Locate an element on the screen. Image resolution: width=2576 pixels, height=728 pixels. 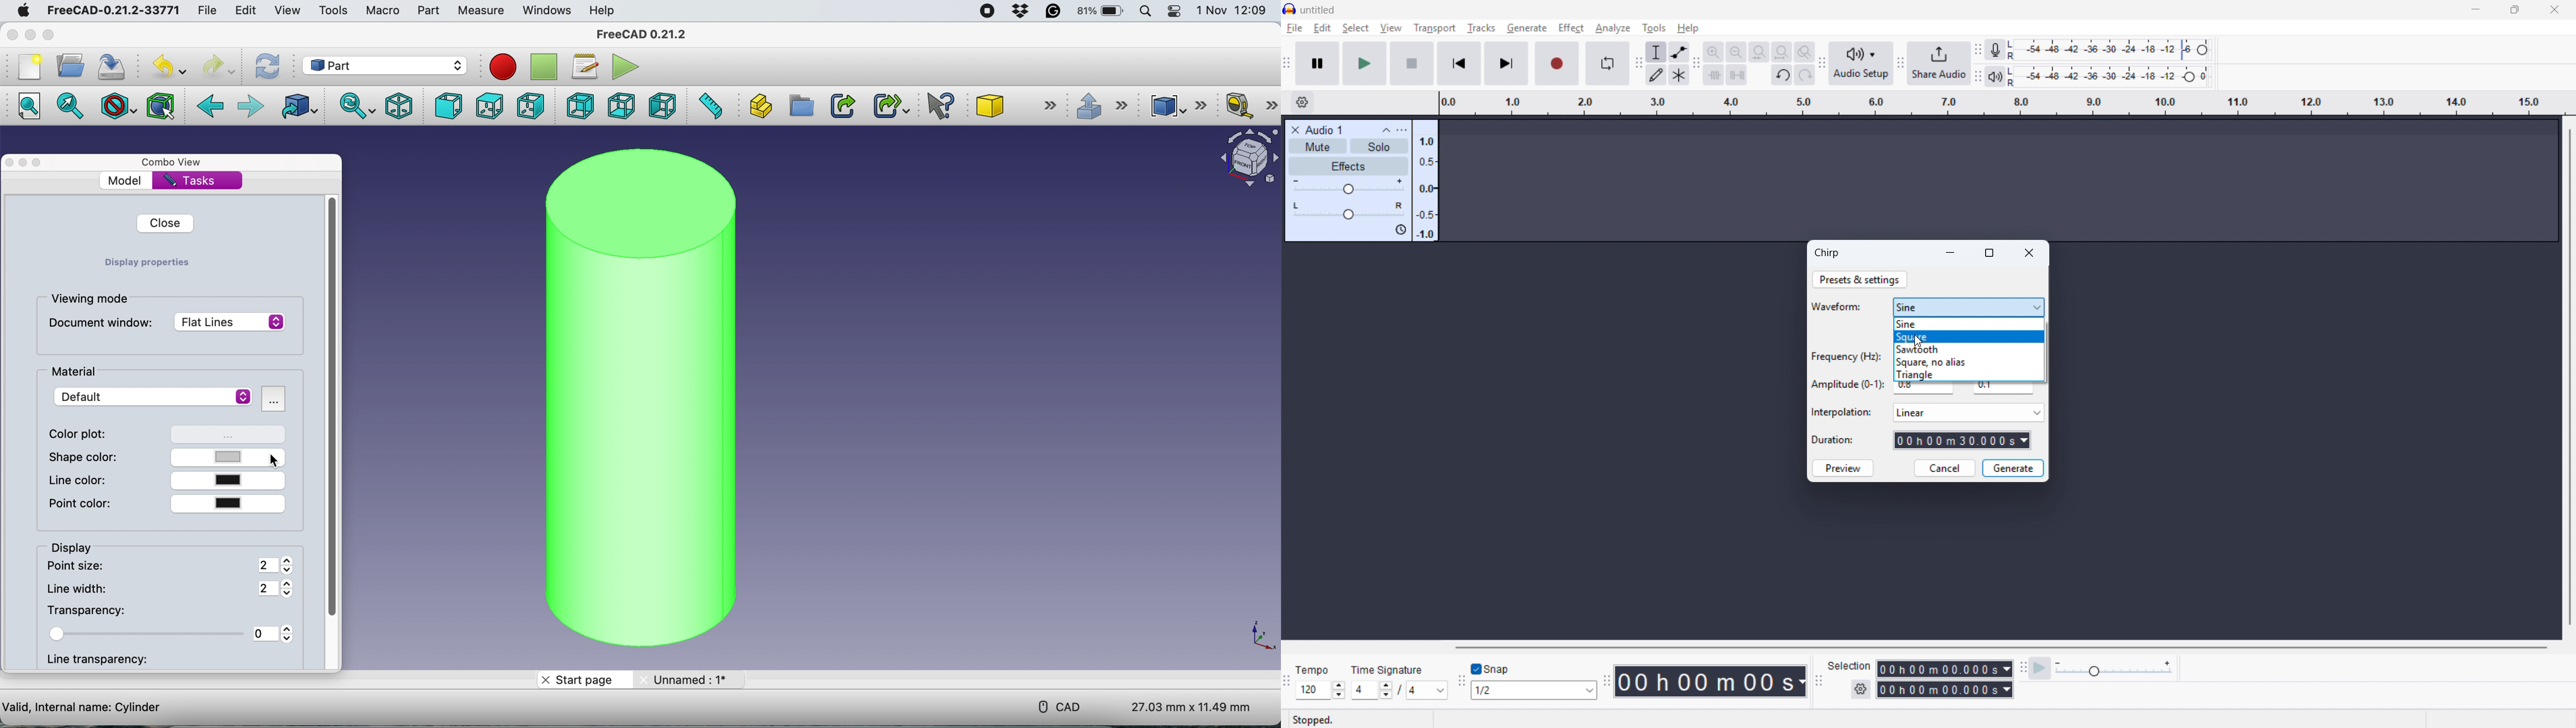
Audio setup  is located at coordinates (1862, 63).